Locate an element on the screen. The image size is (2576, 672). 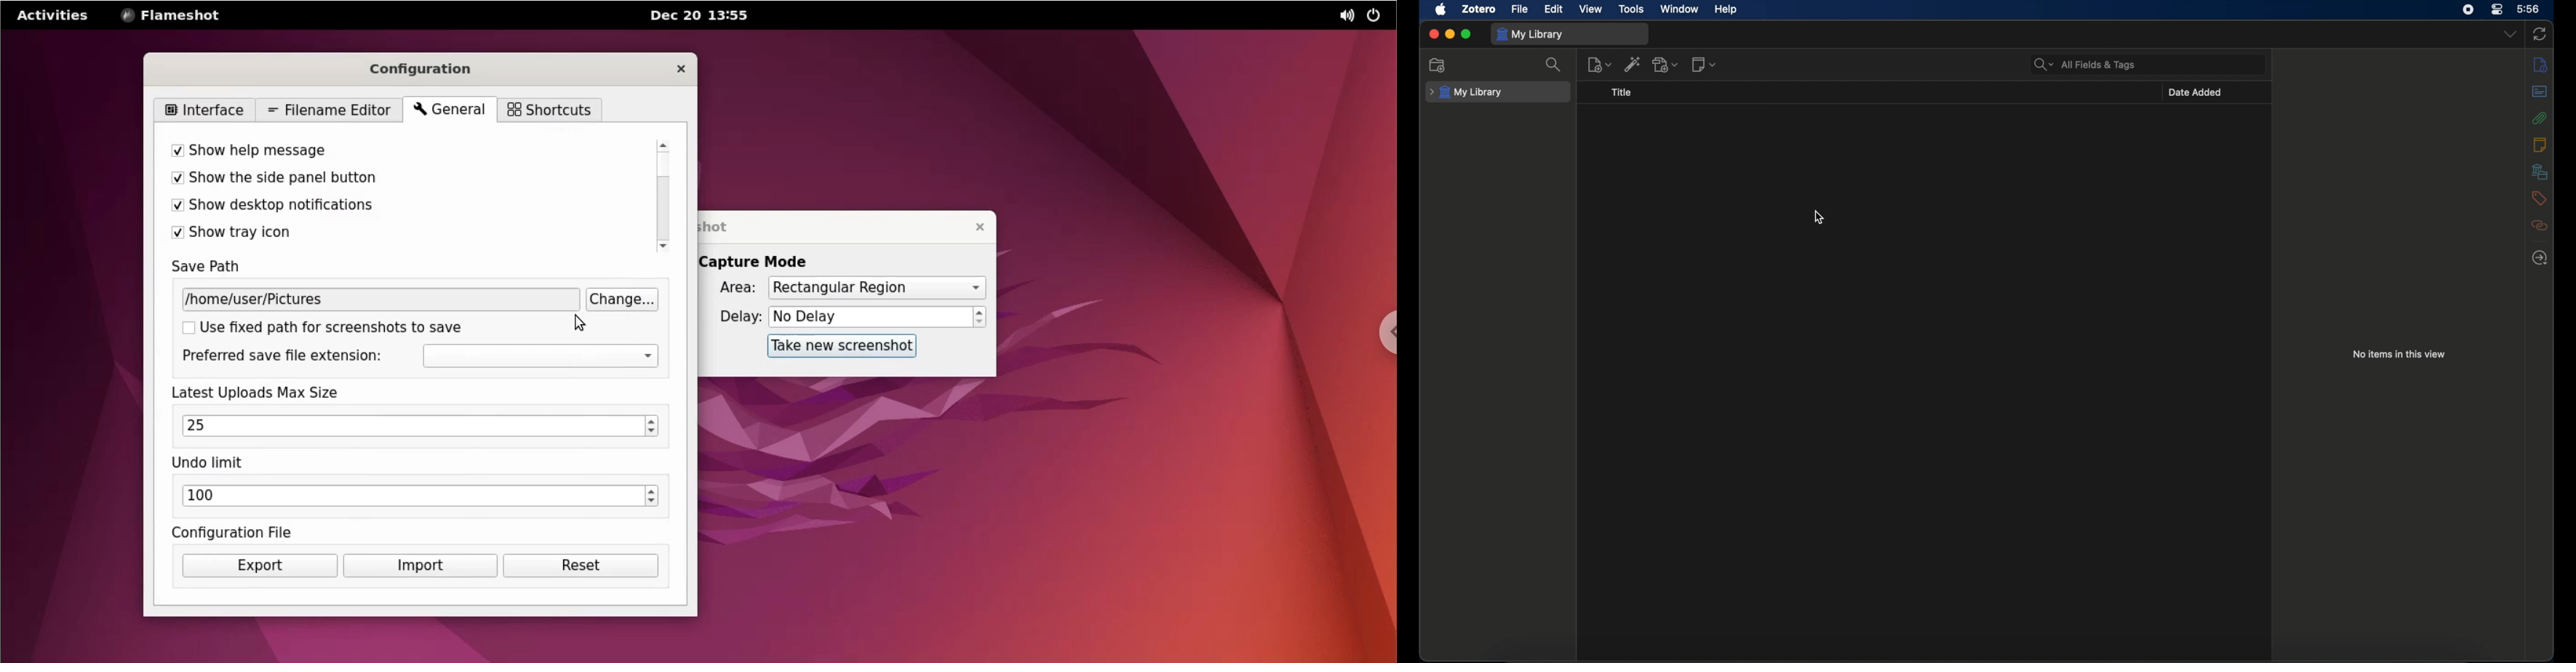
my library is located at coordinates (1466, 93).